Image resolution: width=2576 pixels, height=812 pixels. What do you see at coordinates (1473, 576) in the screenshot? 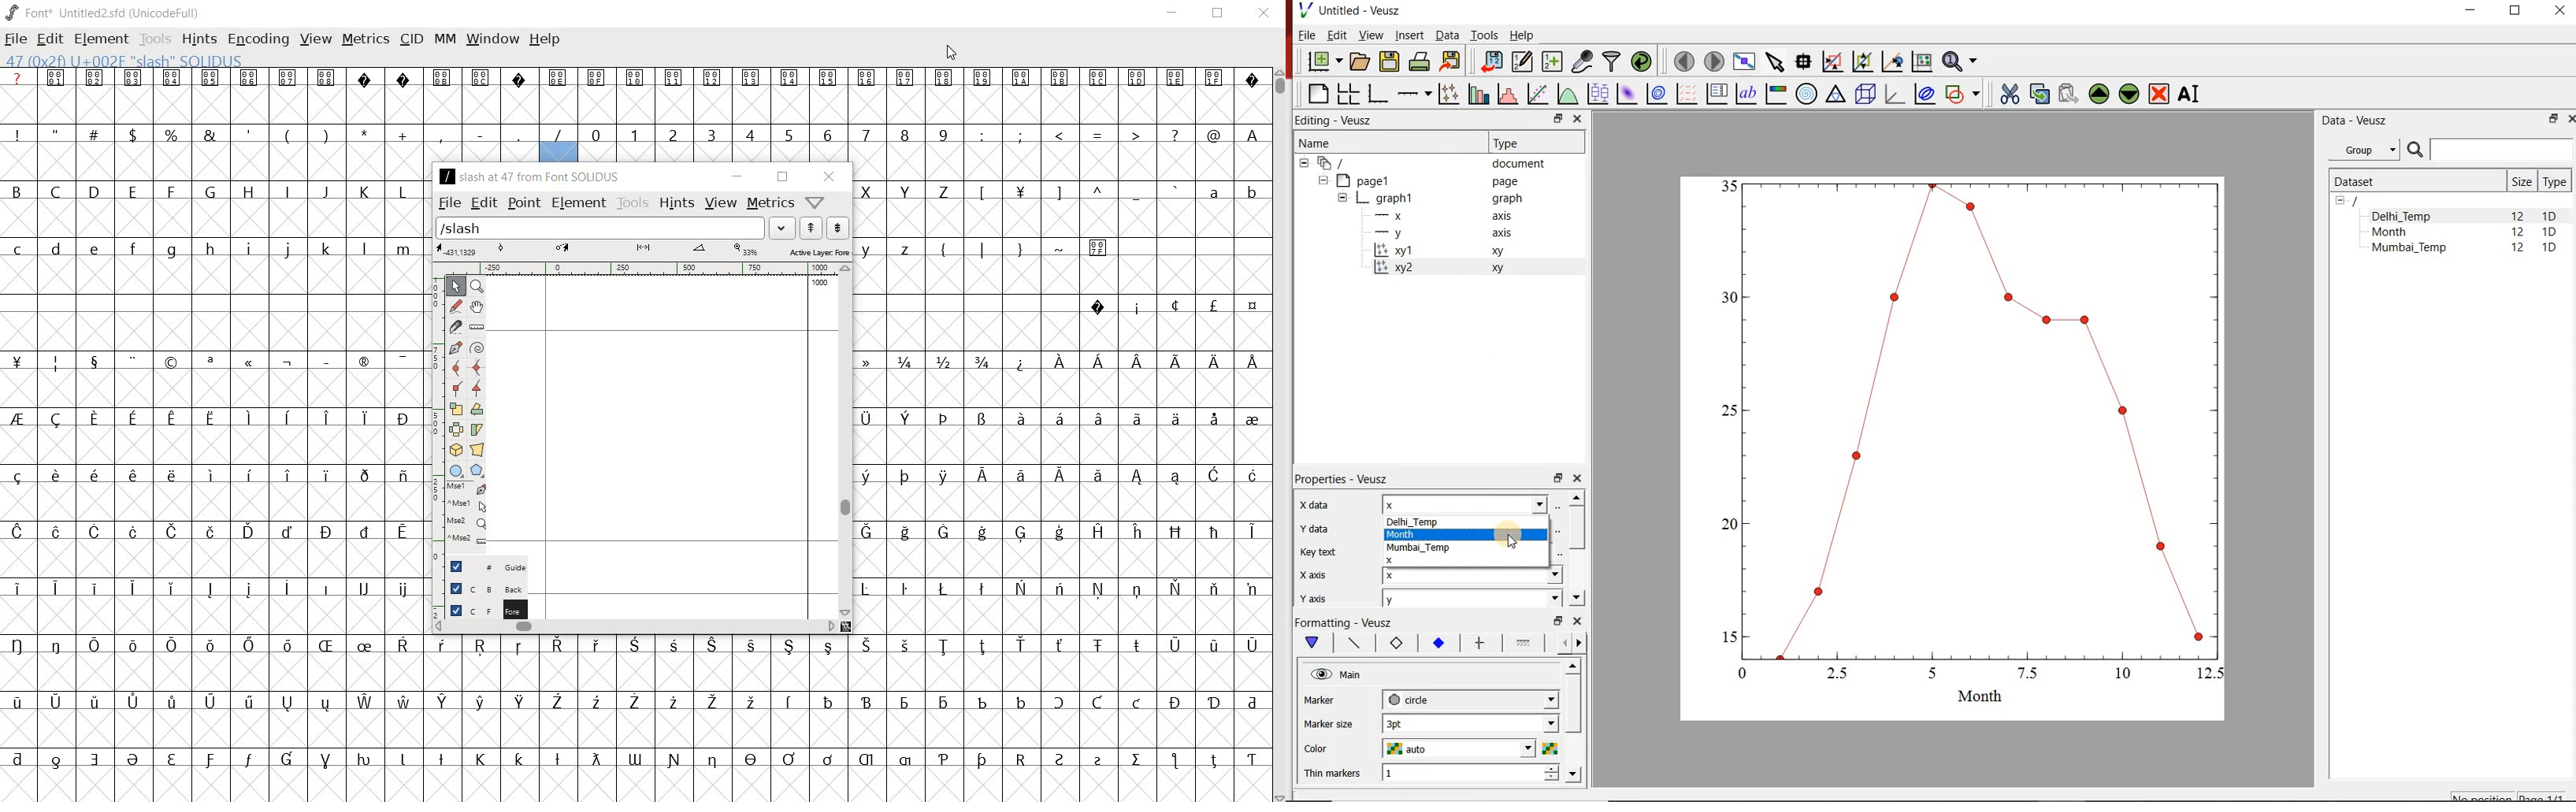
I see `x` at bounding box center [1473, 576].